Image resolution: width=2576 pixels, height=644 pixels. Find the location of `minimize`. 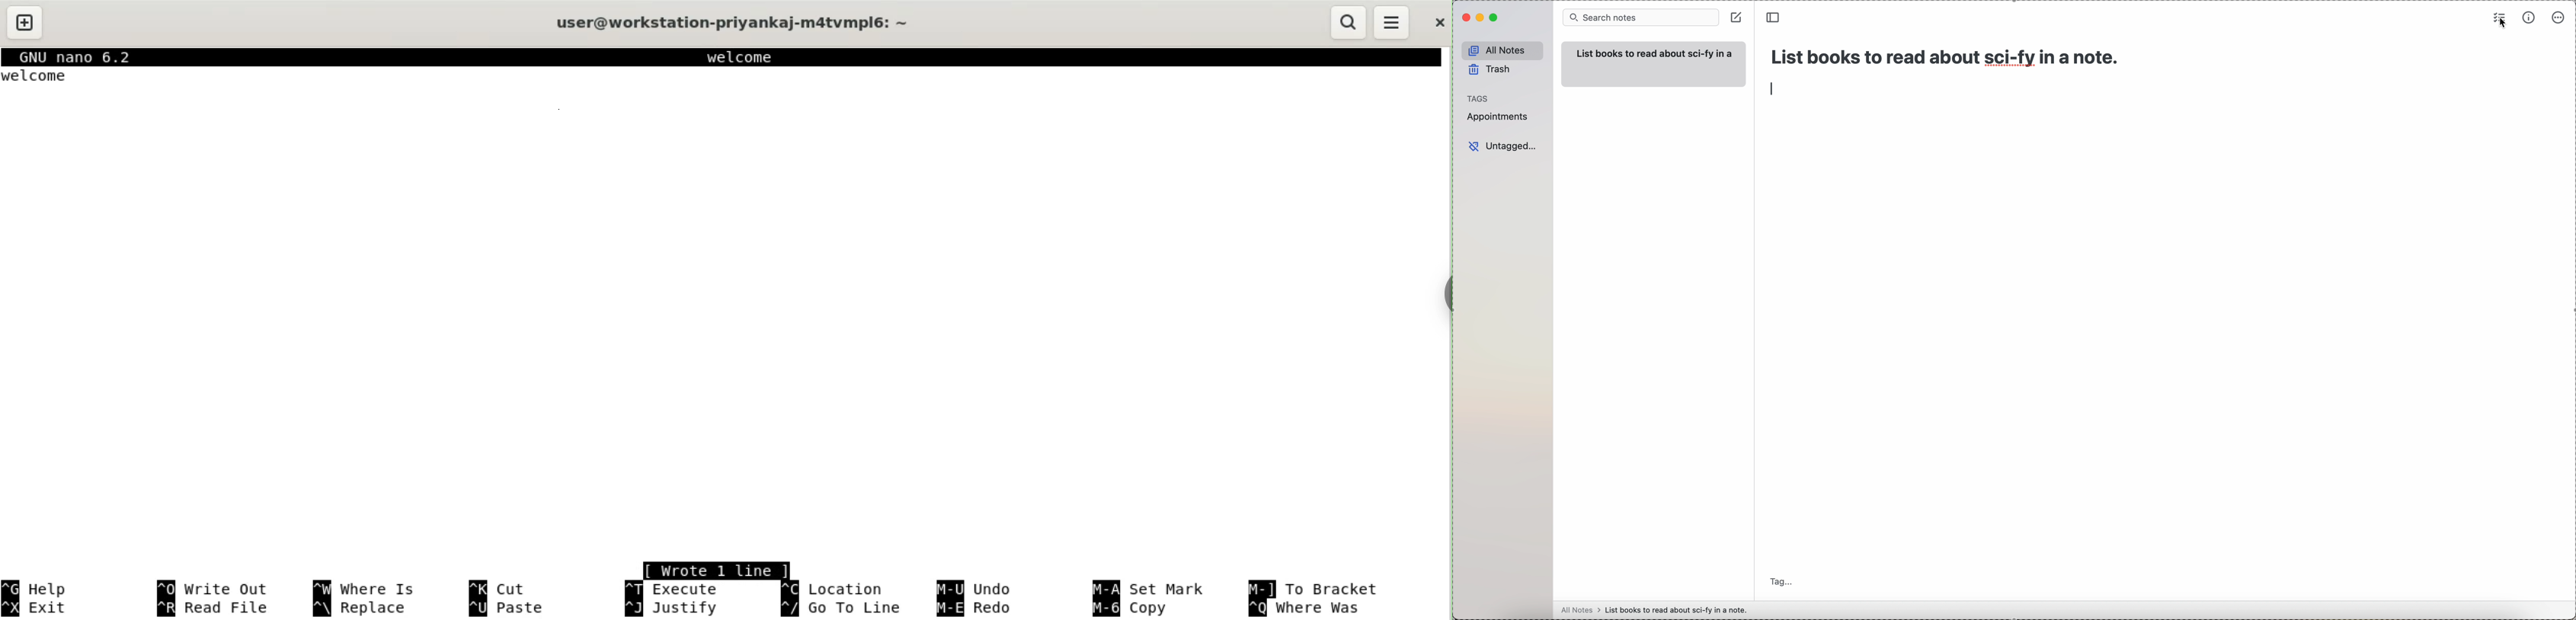

minimize is located at coordinates (1478, 17).